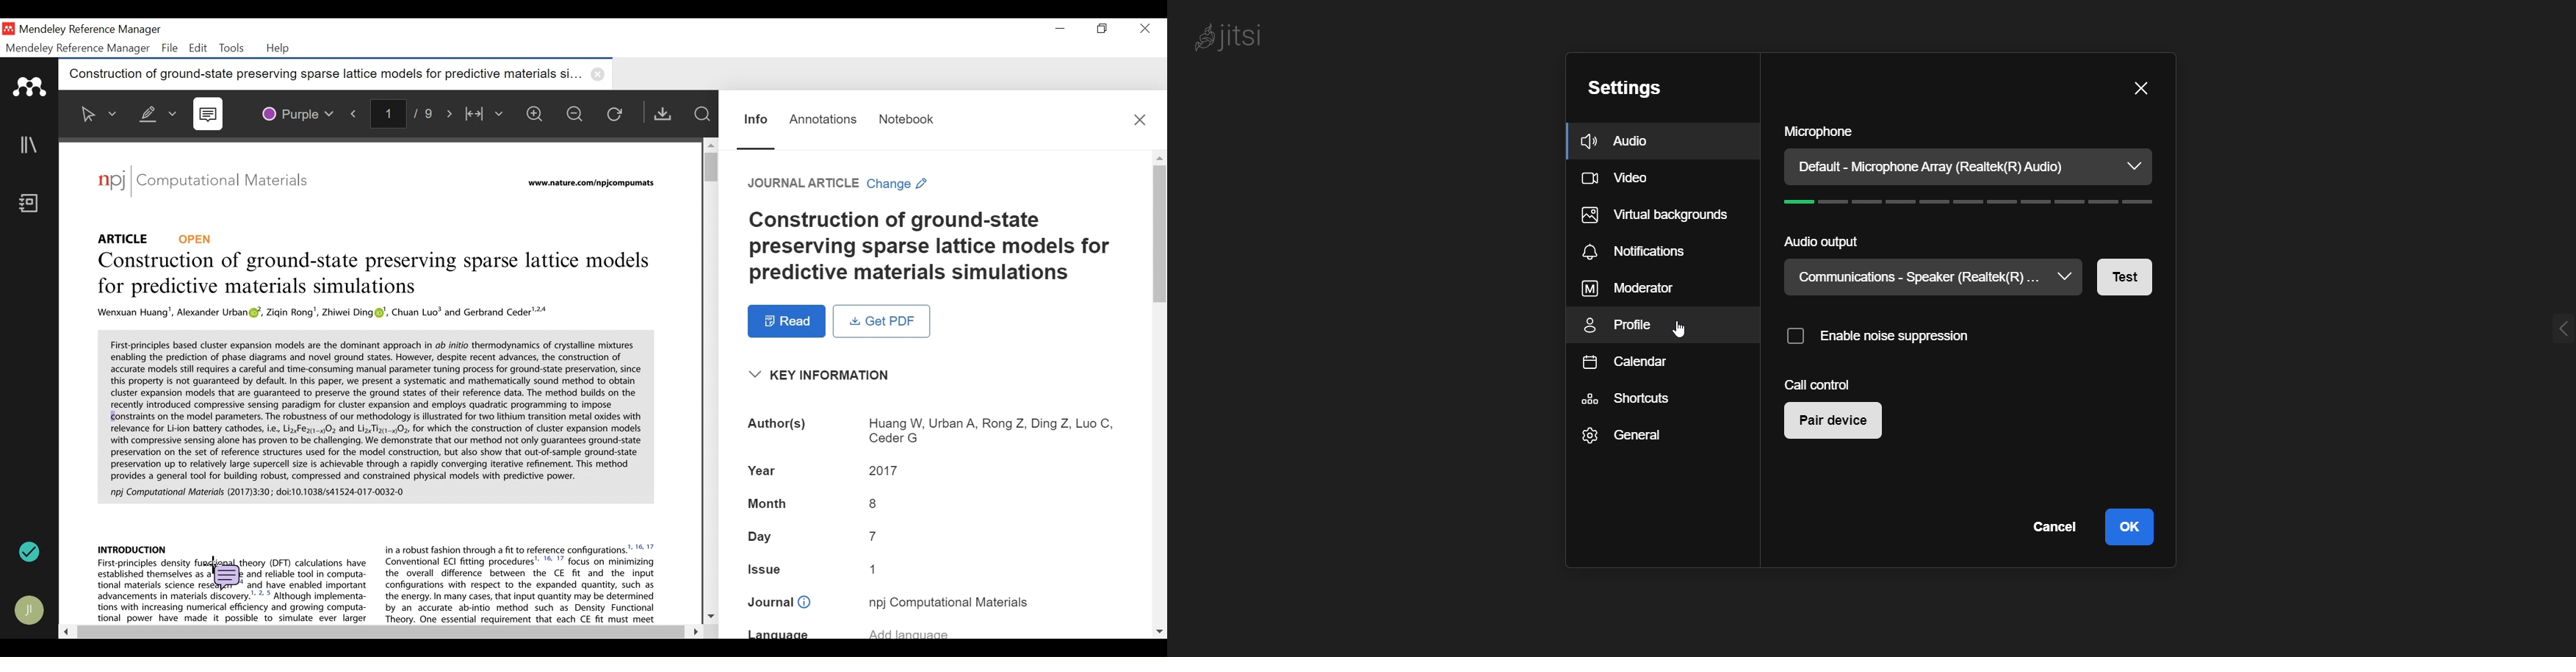 This screenshot has width=2576, height=672. I want to click on URL, so click(589, 184).